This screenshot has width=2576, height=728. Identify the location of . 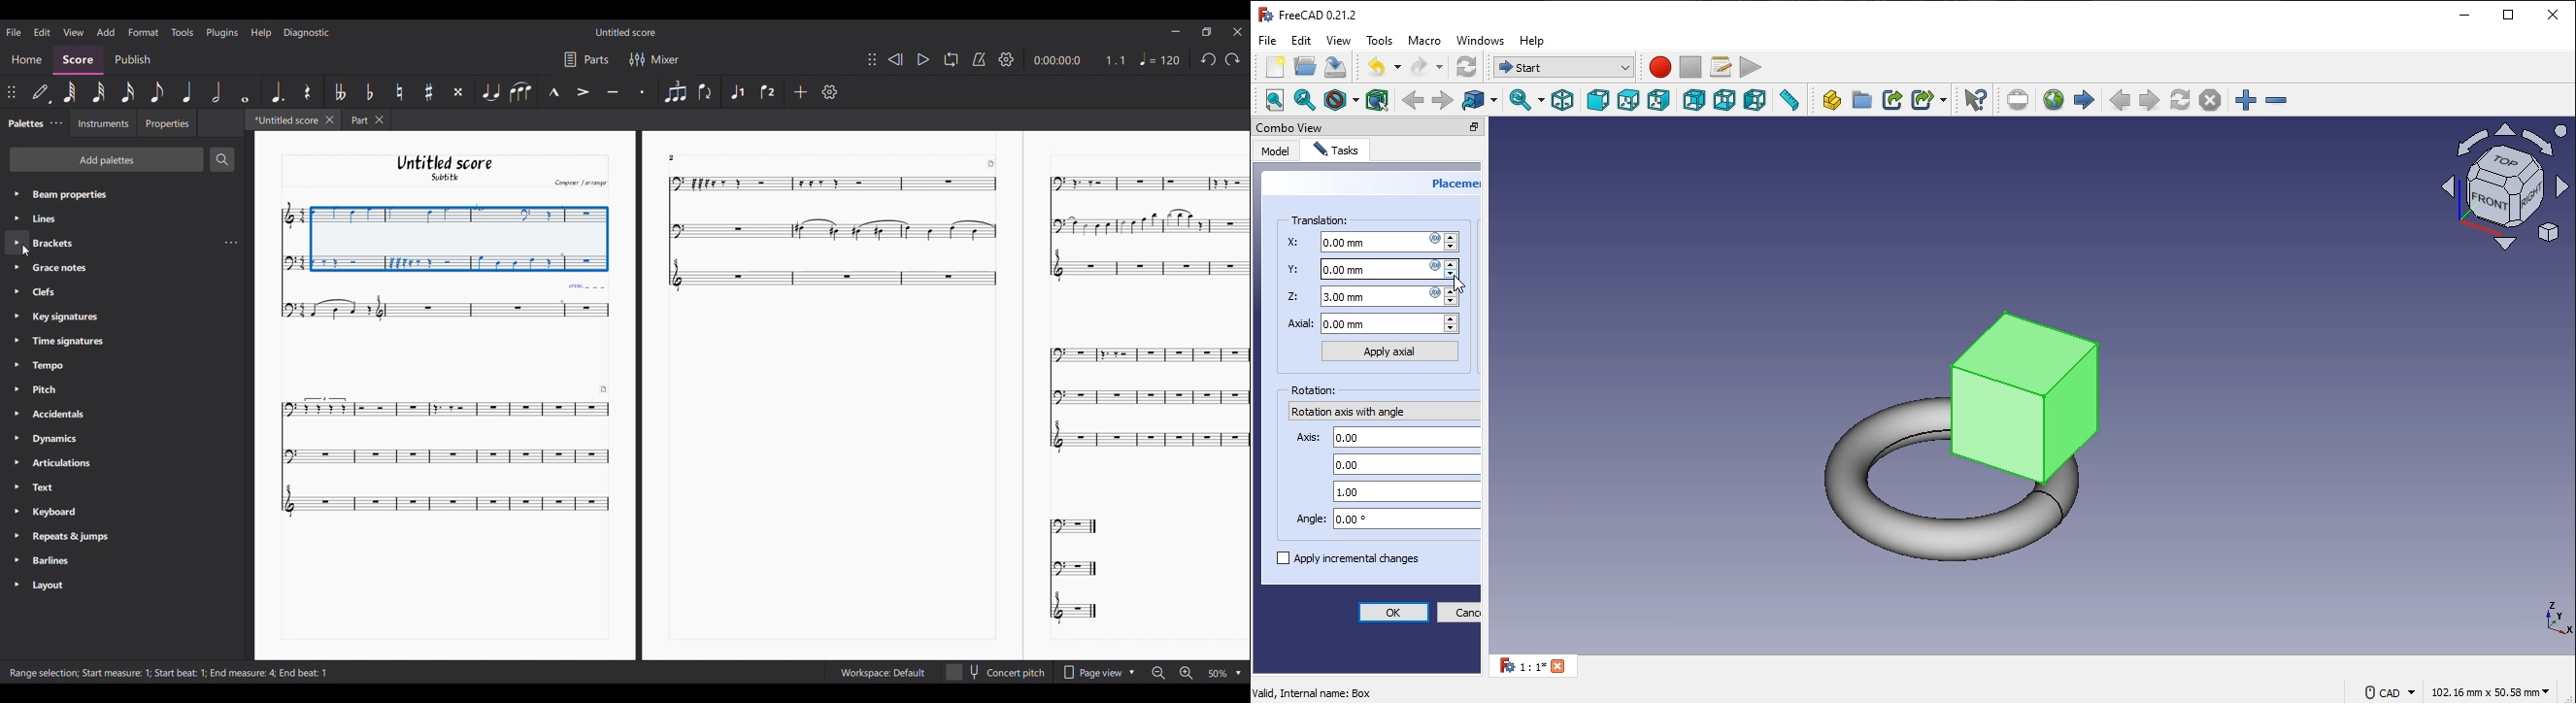
(1150, 397).